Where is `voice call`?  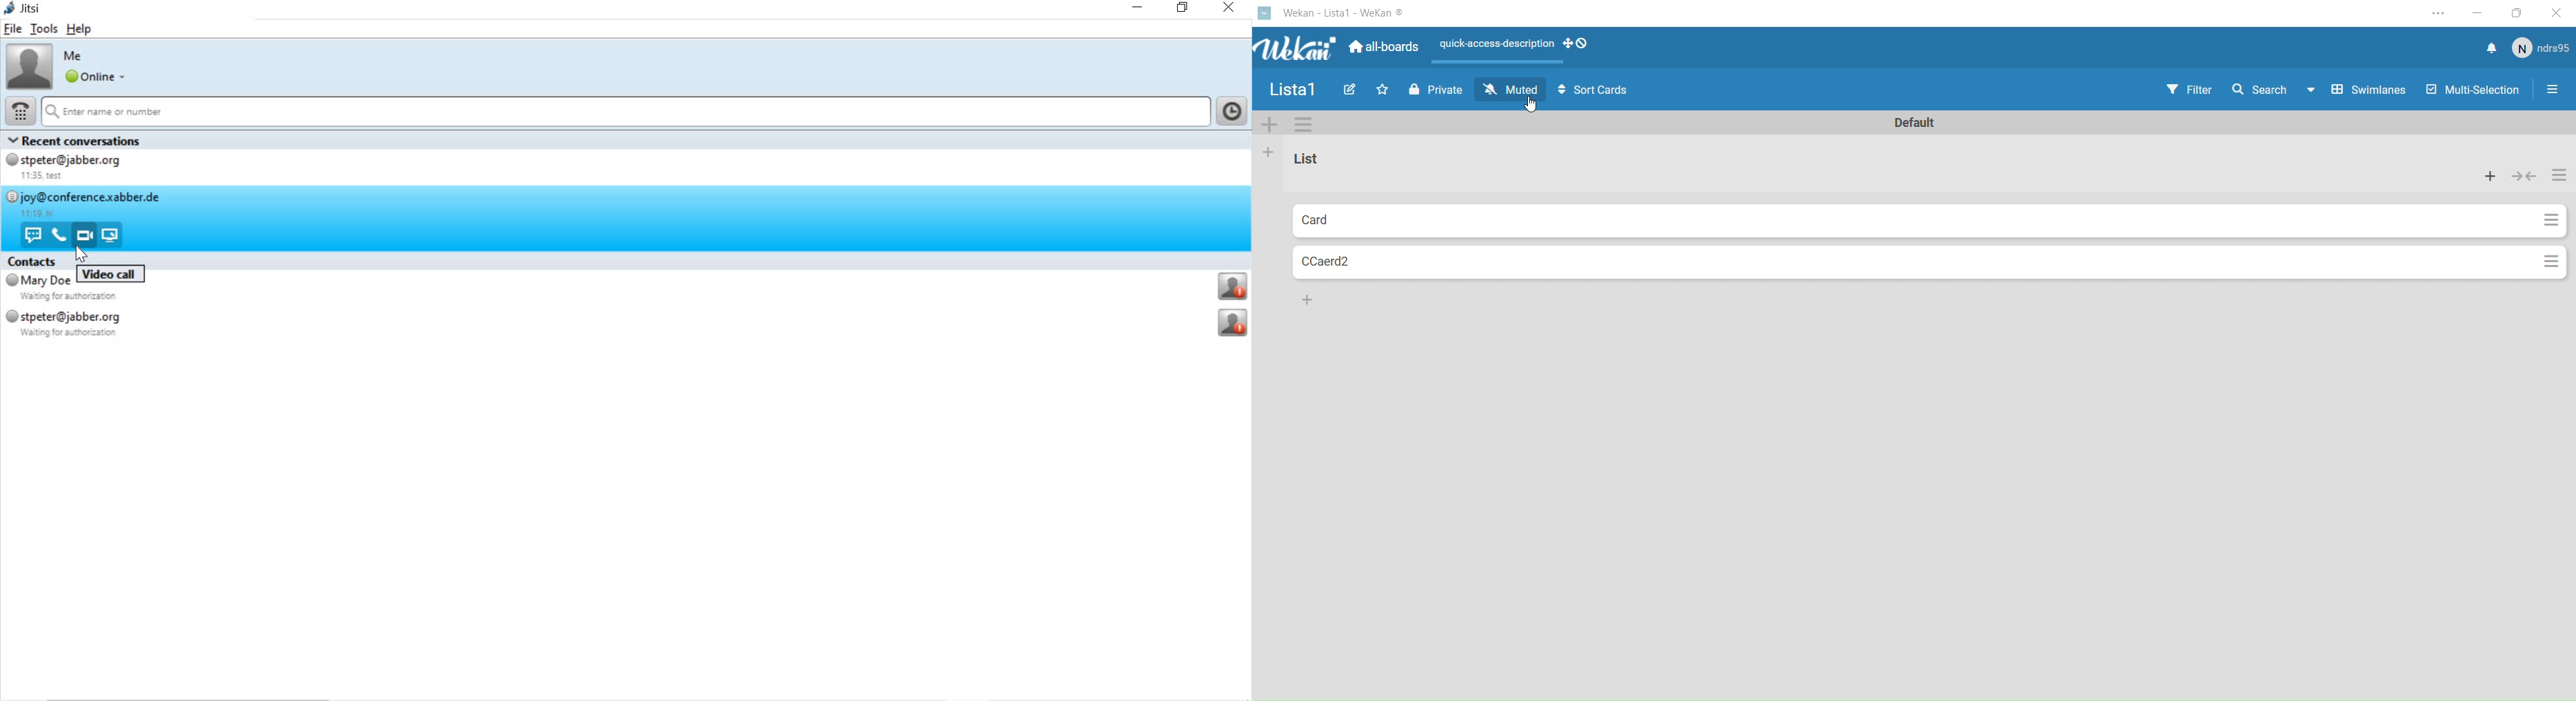 voice call is located at coordinates (57, 236).